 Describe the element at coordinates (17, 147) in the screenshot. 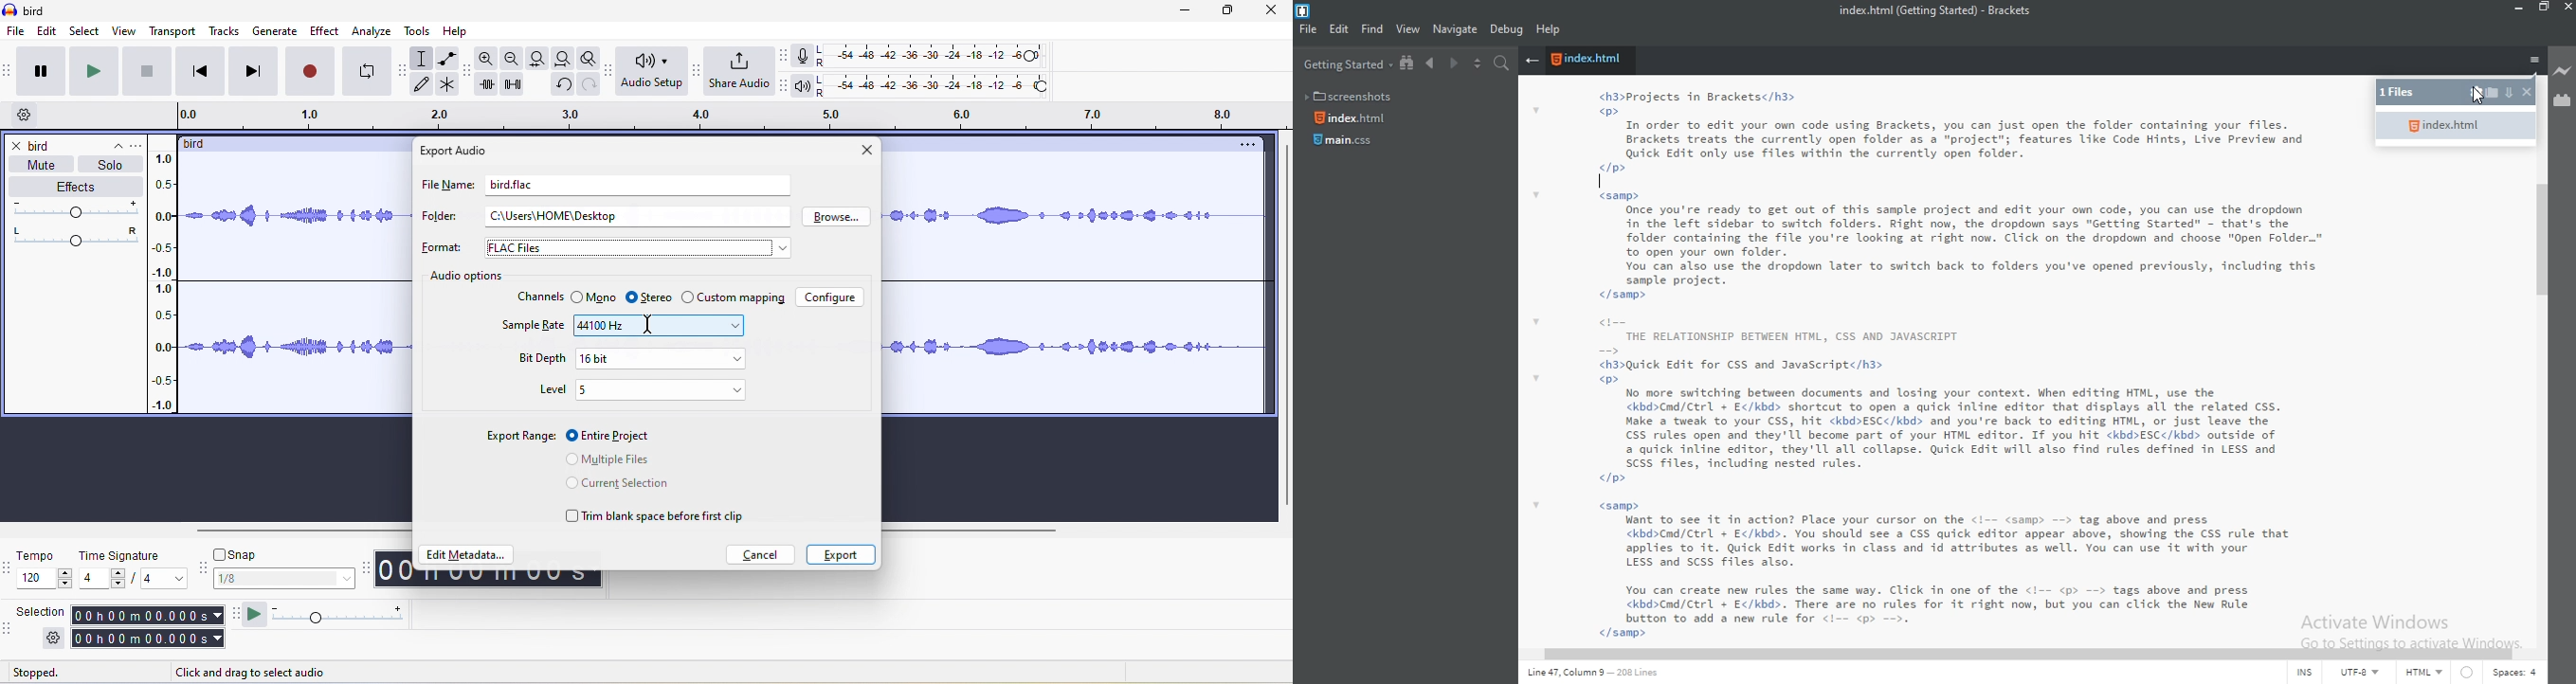

I see `close` at that location.